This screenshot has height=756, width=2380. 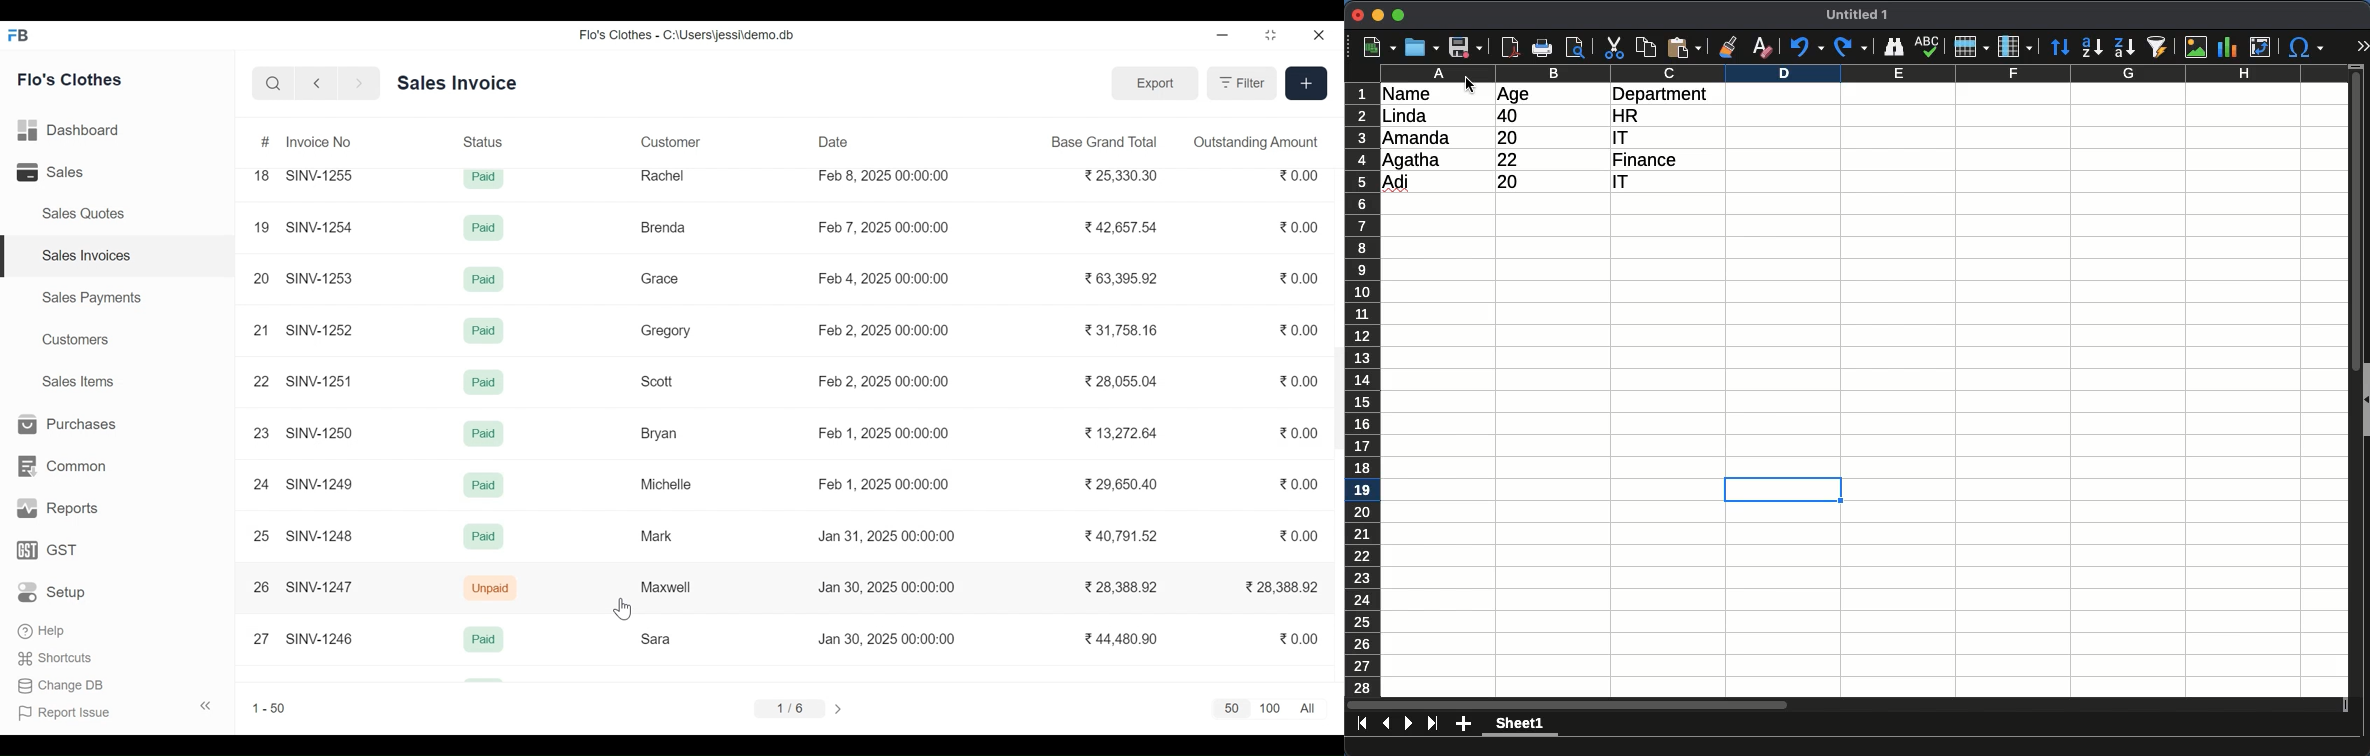 I want to click on Flo's Clothes, so click(x=71, y=79).